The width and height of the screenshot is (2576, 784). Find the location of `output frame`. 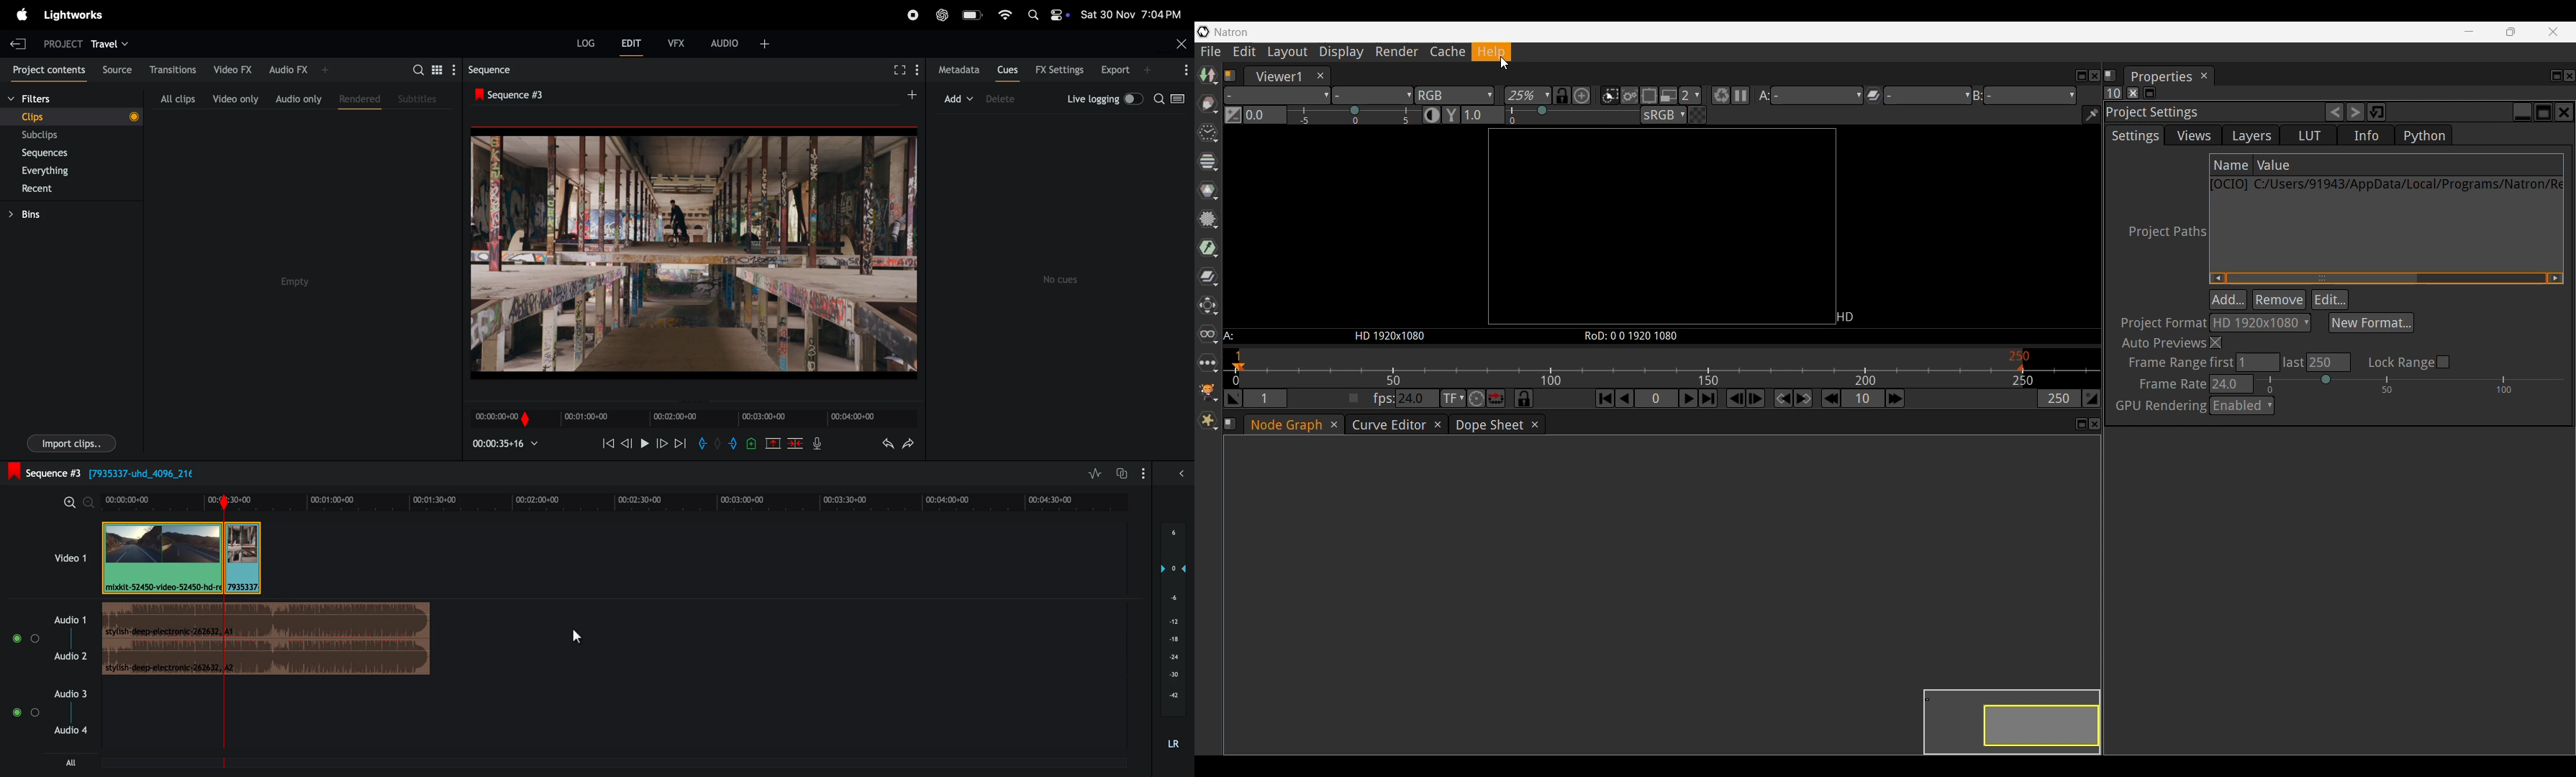

output frame is located at coordinates (697, 252).